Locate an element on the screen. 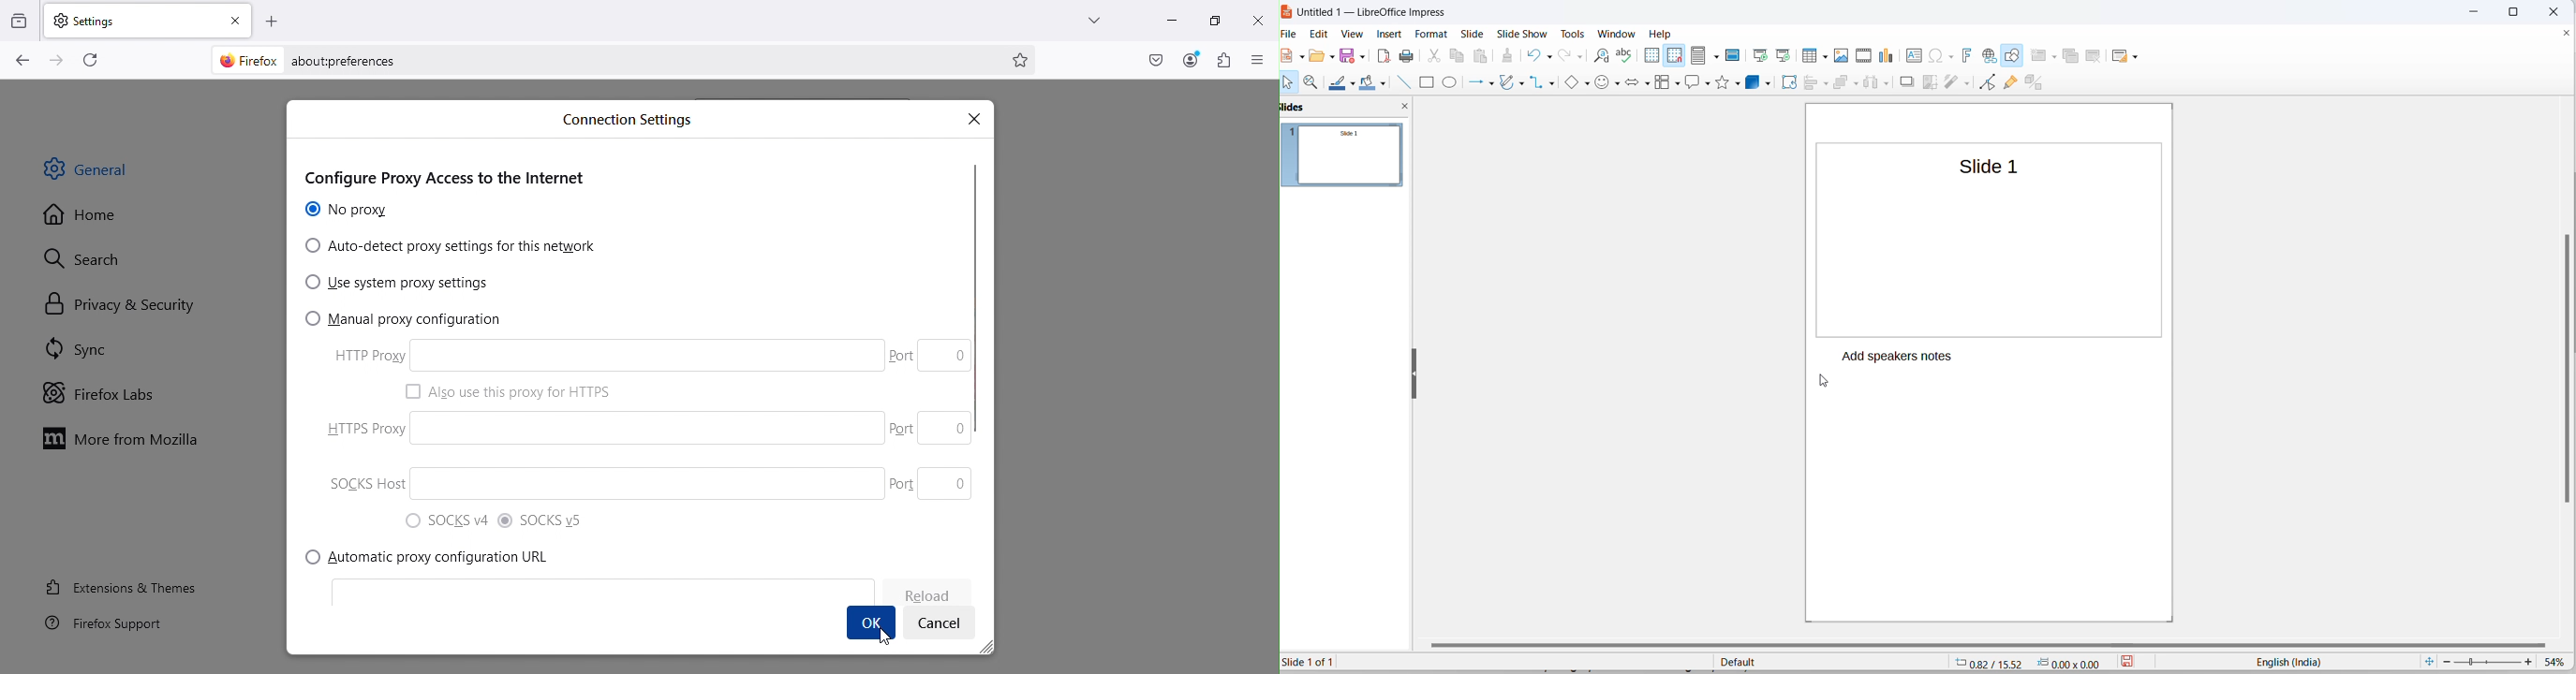  close document is located at coordinates (2567, 33).